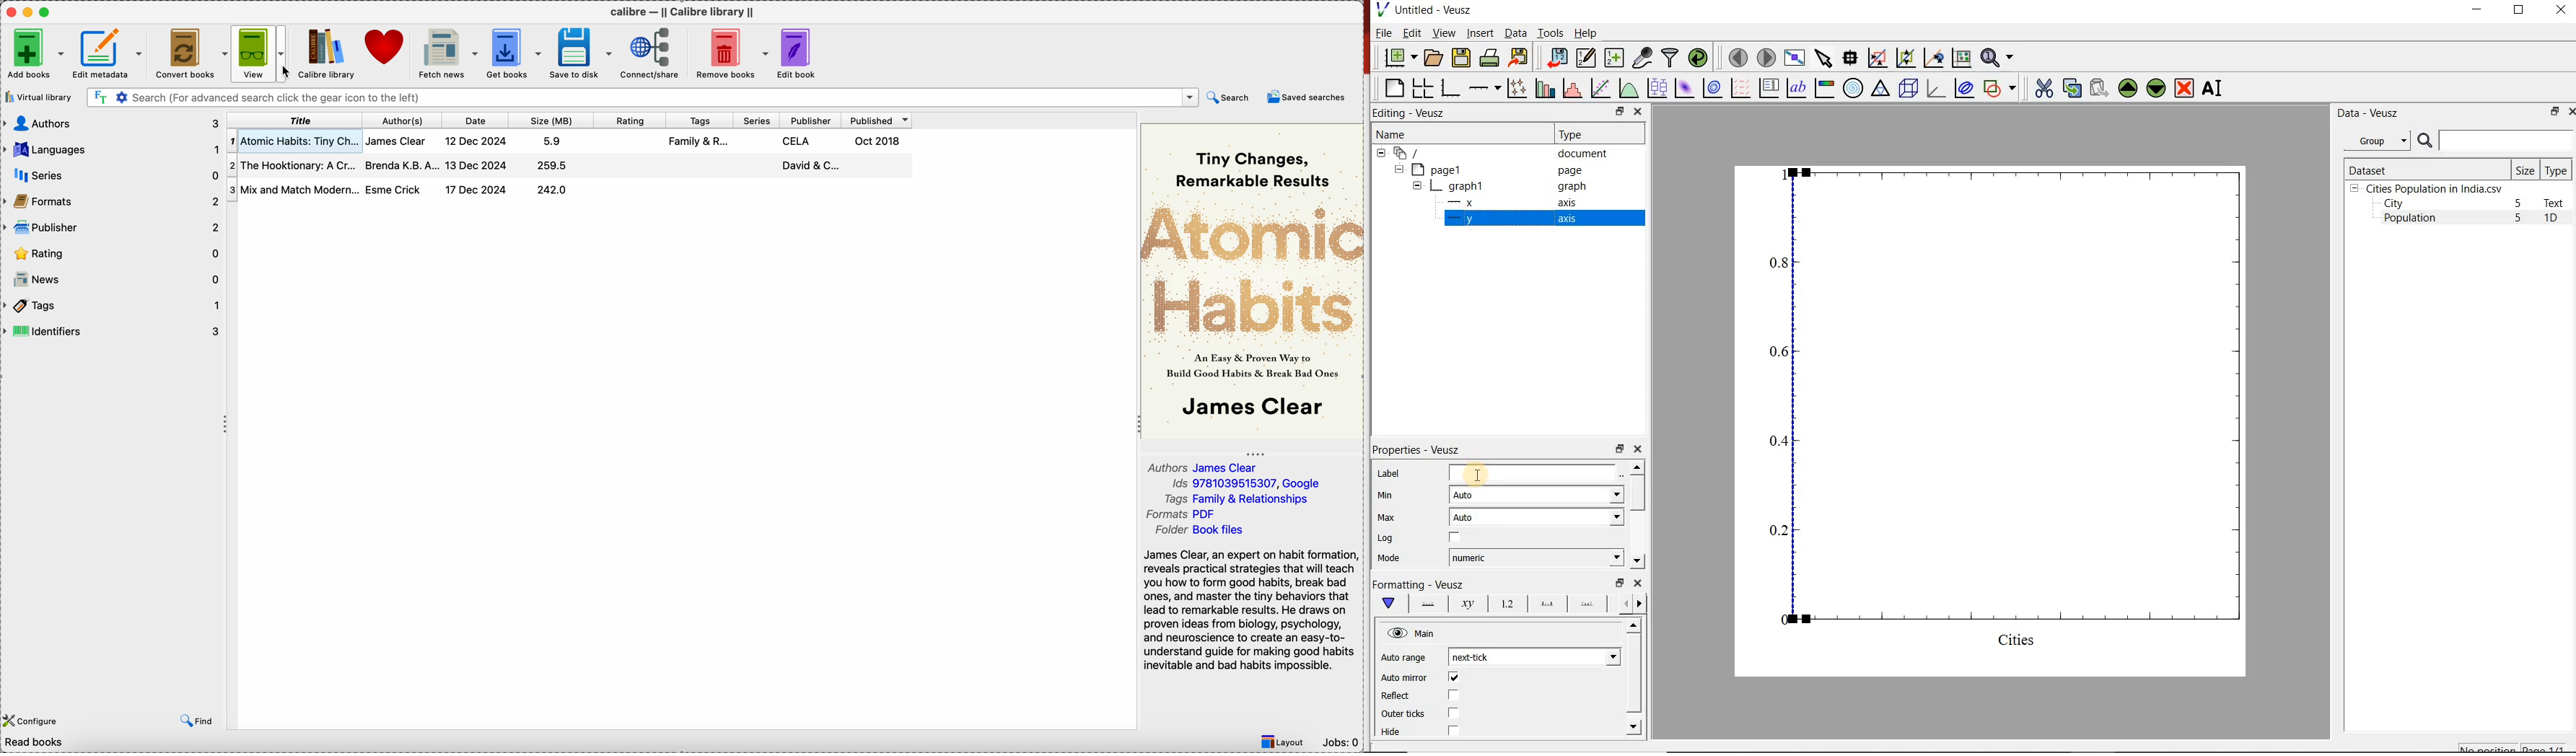 This screenshot has width=2576, height=756. I want to click on save the document, so click(1461, 56).